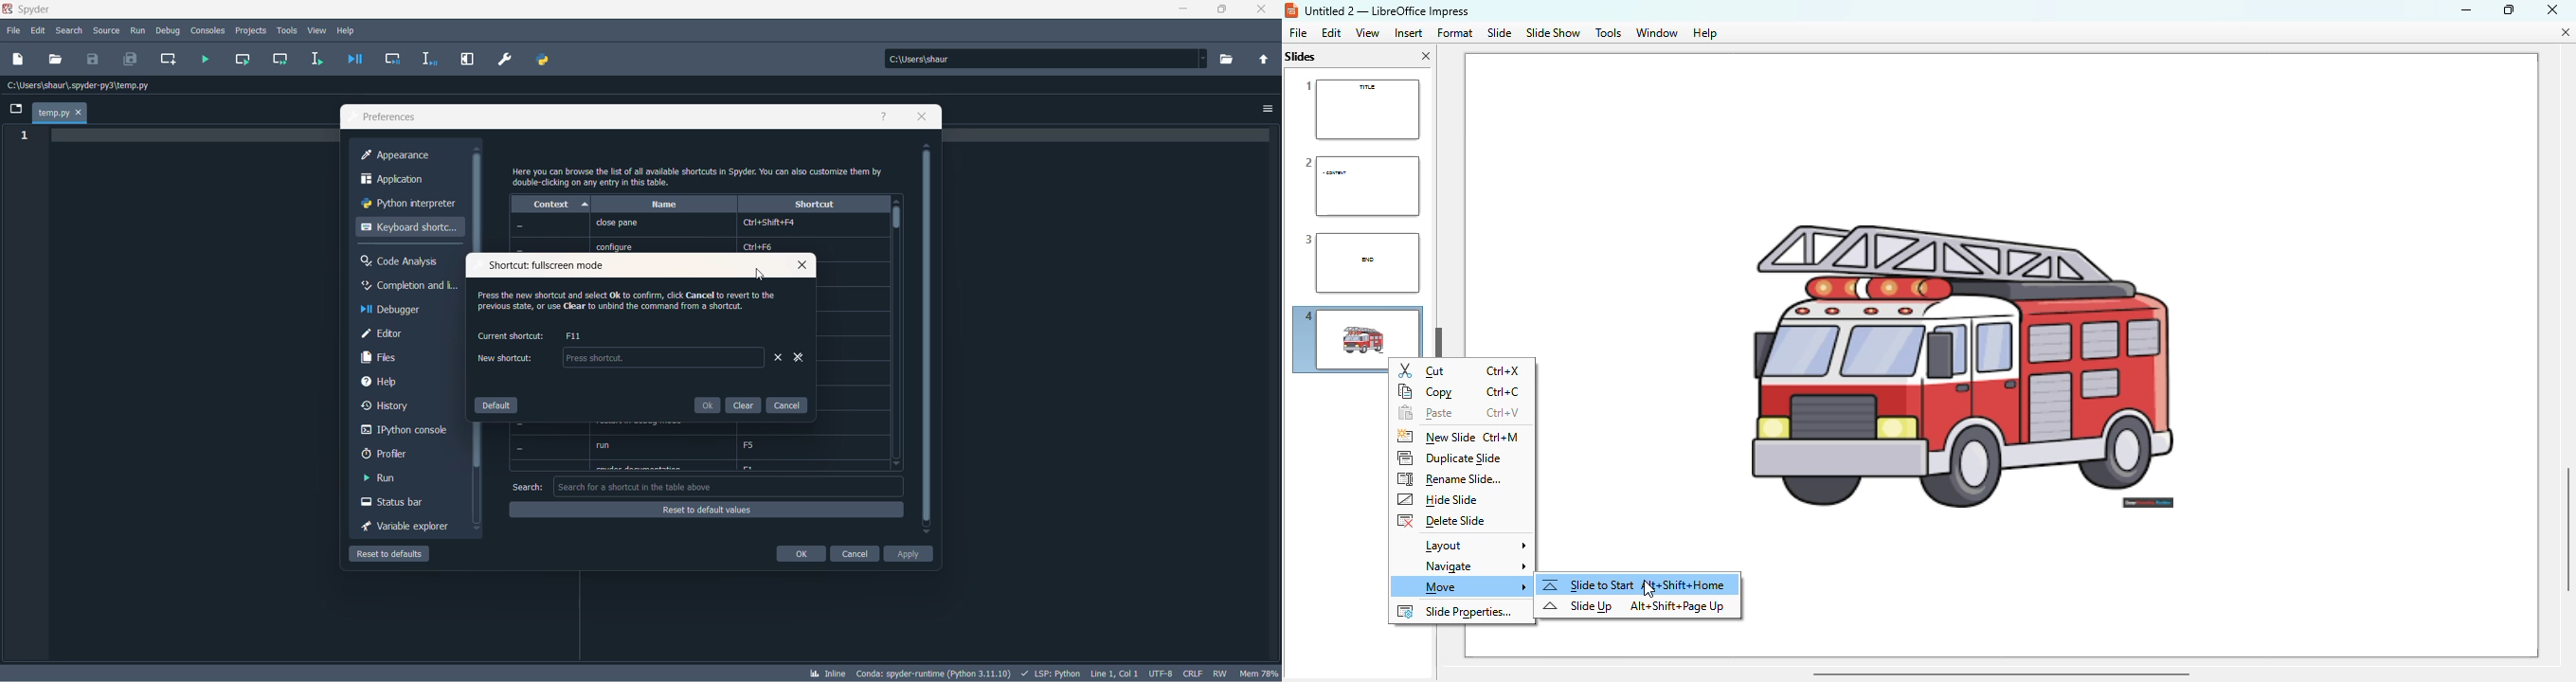 This screenshot has width=2576, height=700. Describe the element at coordinates (168, 29) in the screenshot. I see `debug` at that location.